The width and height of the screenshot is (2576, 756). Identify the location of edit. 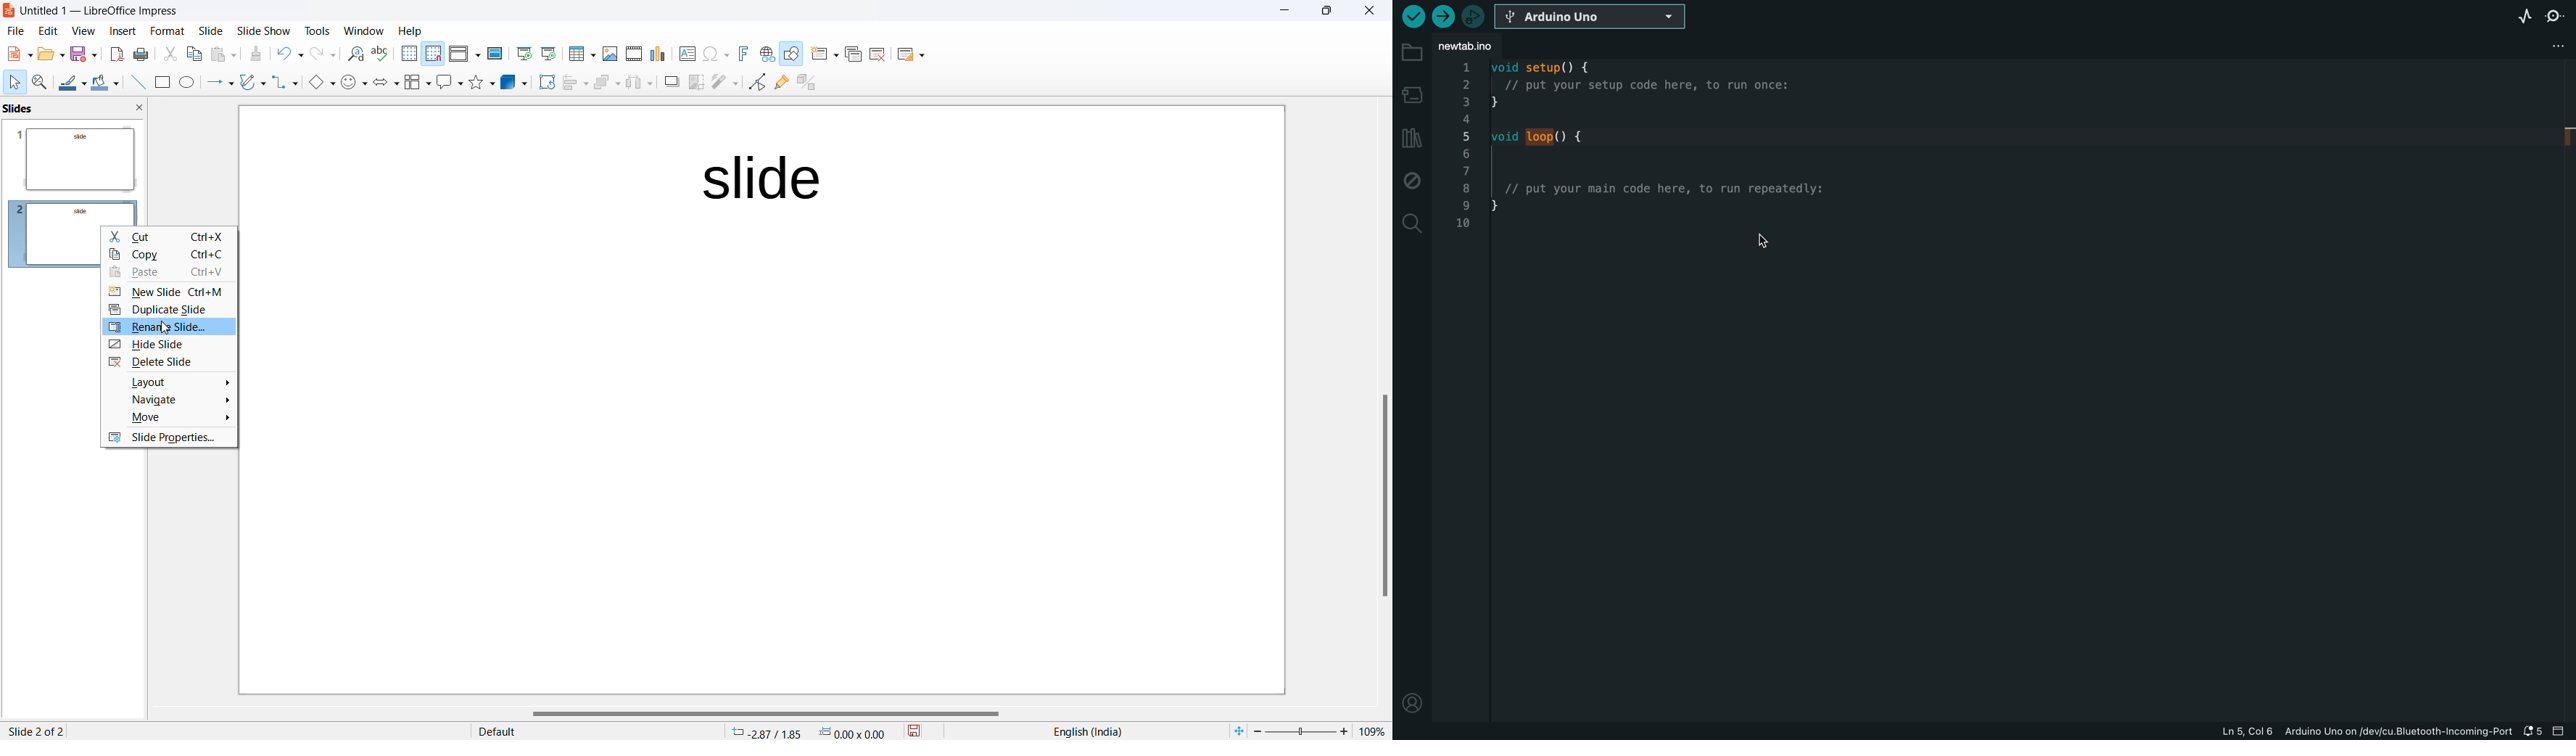
(46, 32).